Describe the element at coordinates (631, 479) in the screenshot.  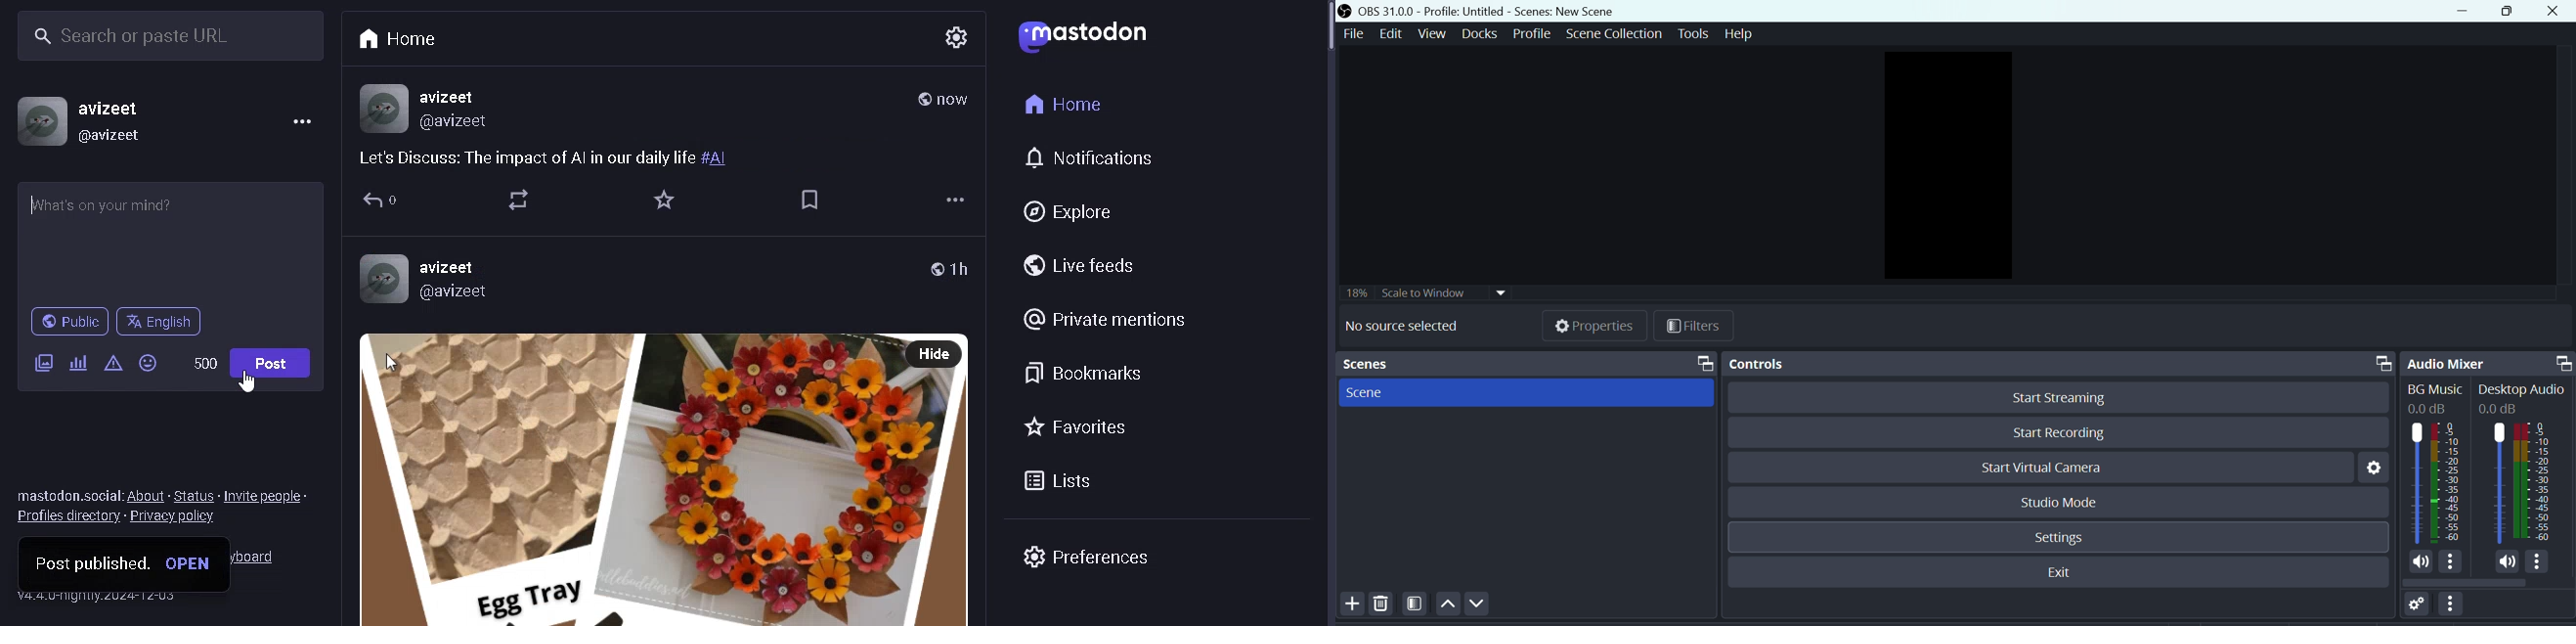
I see `image` at that location.